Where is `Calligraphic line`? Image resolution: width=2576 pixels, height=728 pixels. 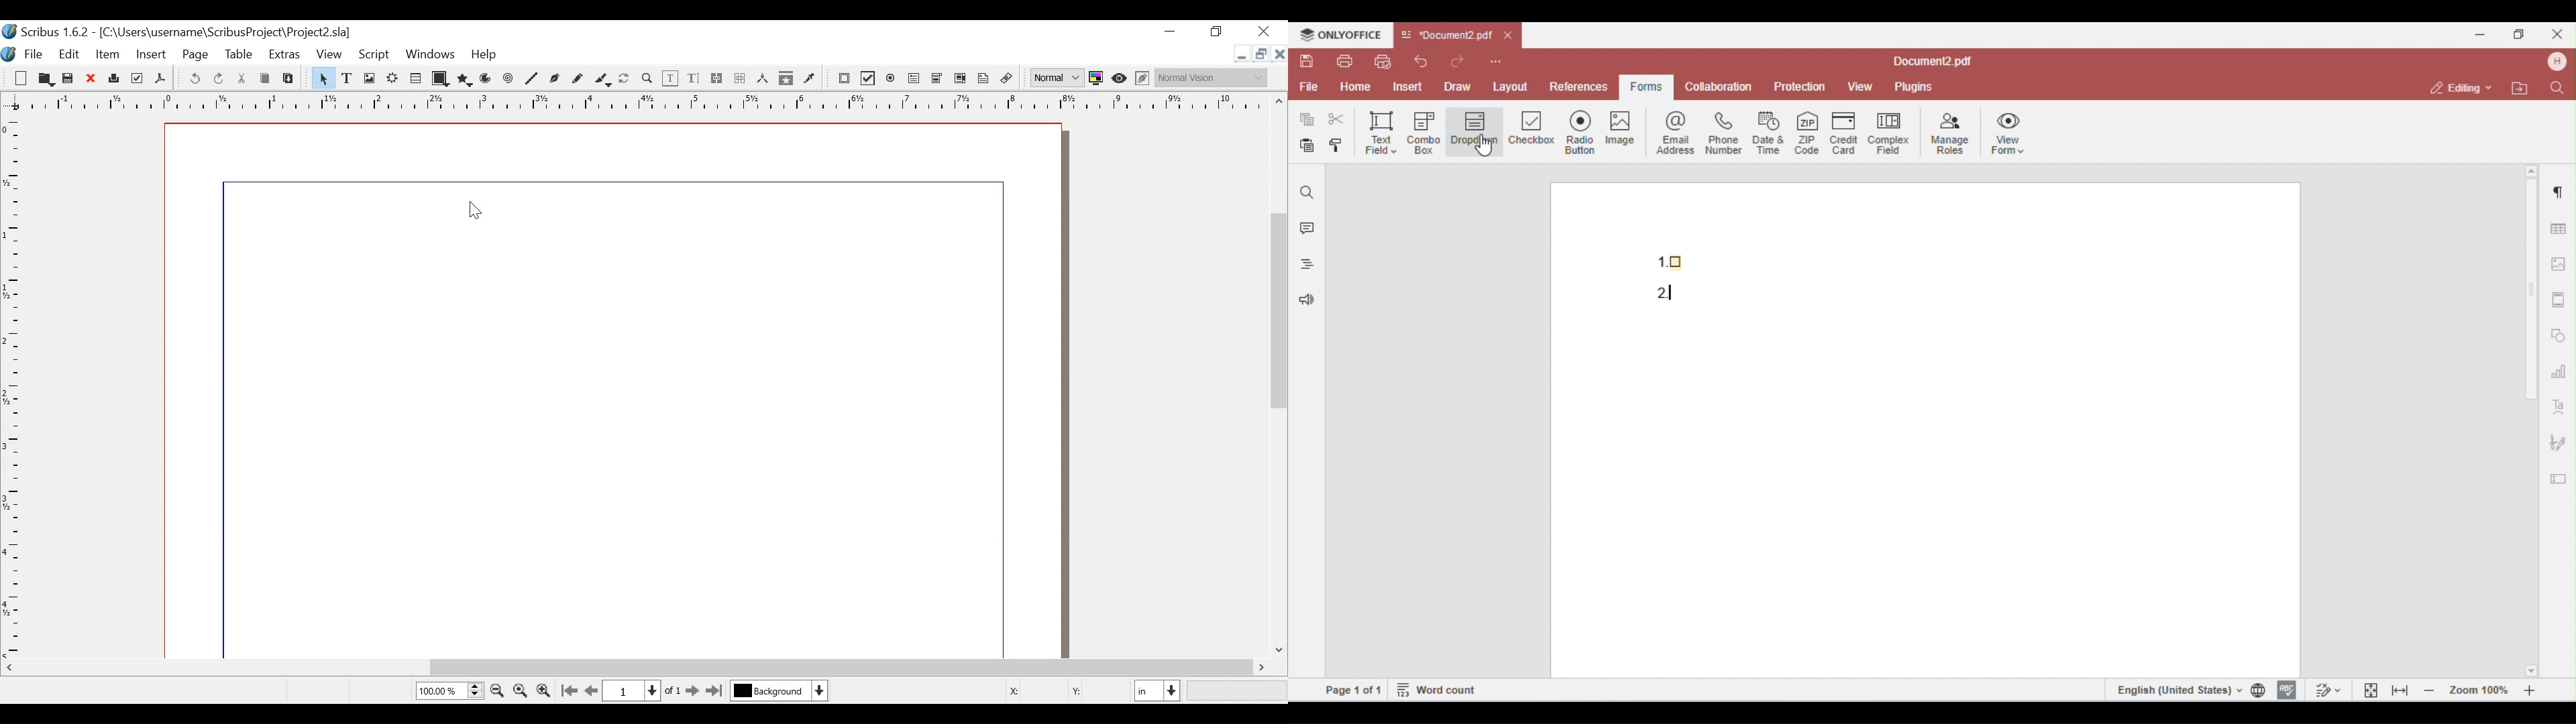 Calligraphic line is located at coordinates (602, 80).